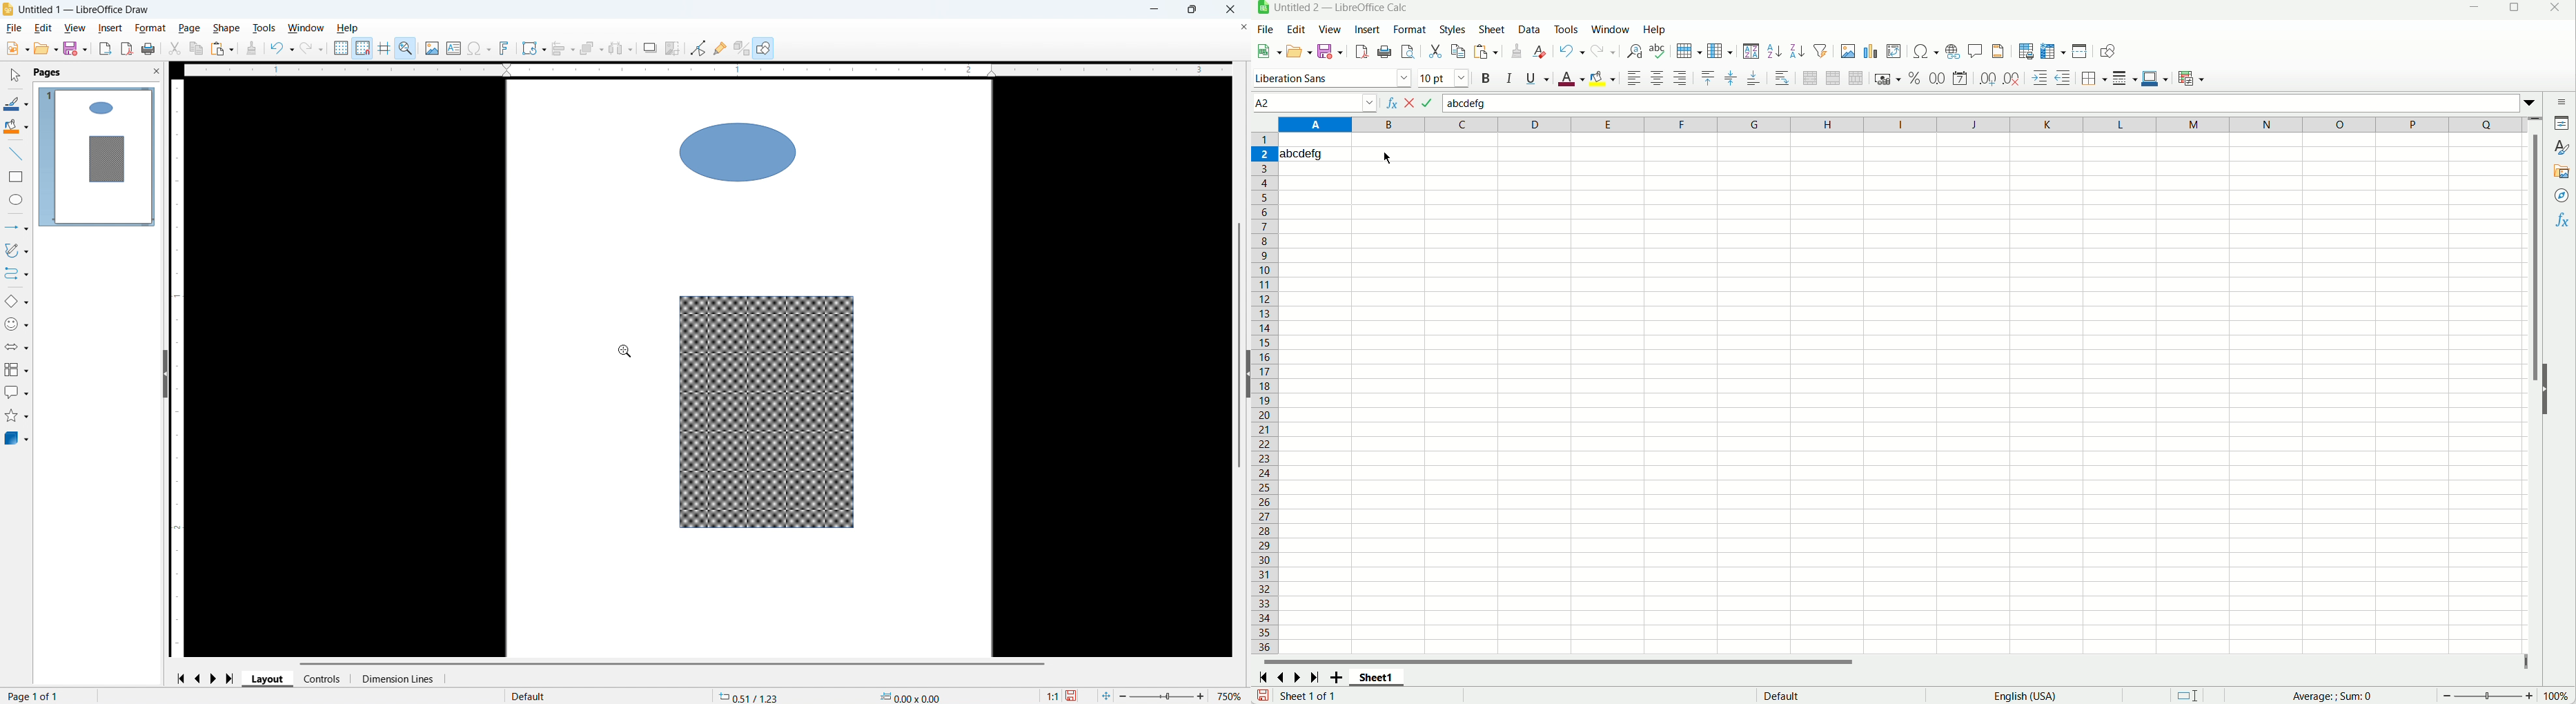 Image resolution: width=2576 pixels, height=728 pixels. I want to click on redo, so click(1604, 52).